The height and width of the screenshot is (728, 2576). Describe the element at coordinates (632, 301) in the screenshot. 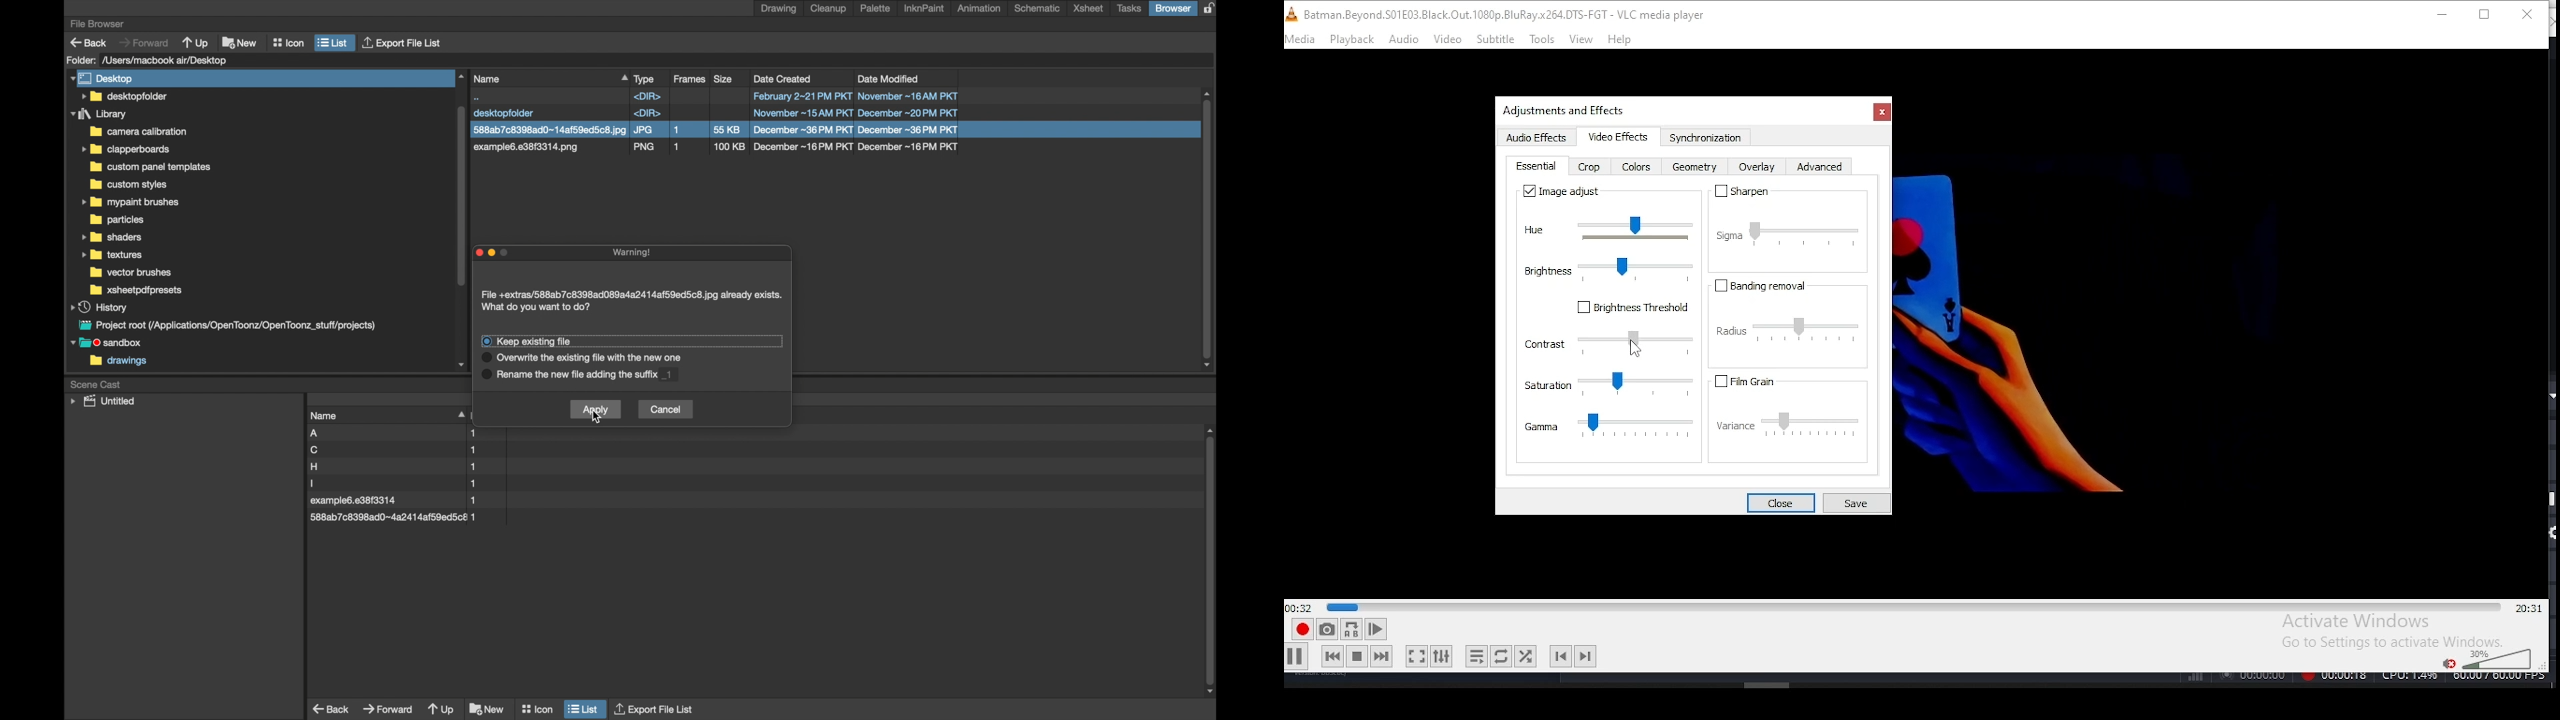

I see `info` at that location.